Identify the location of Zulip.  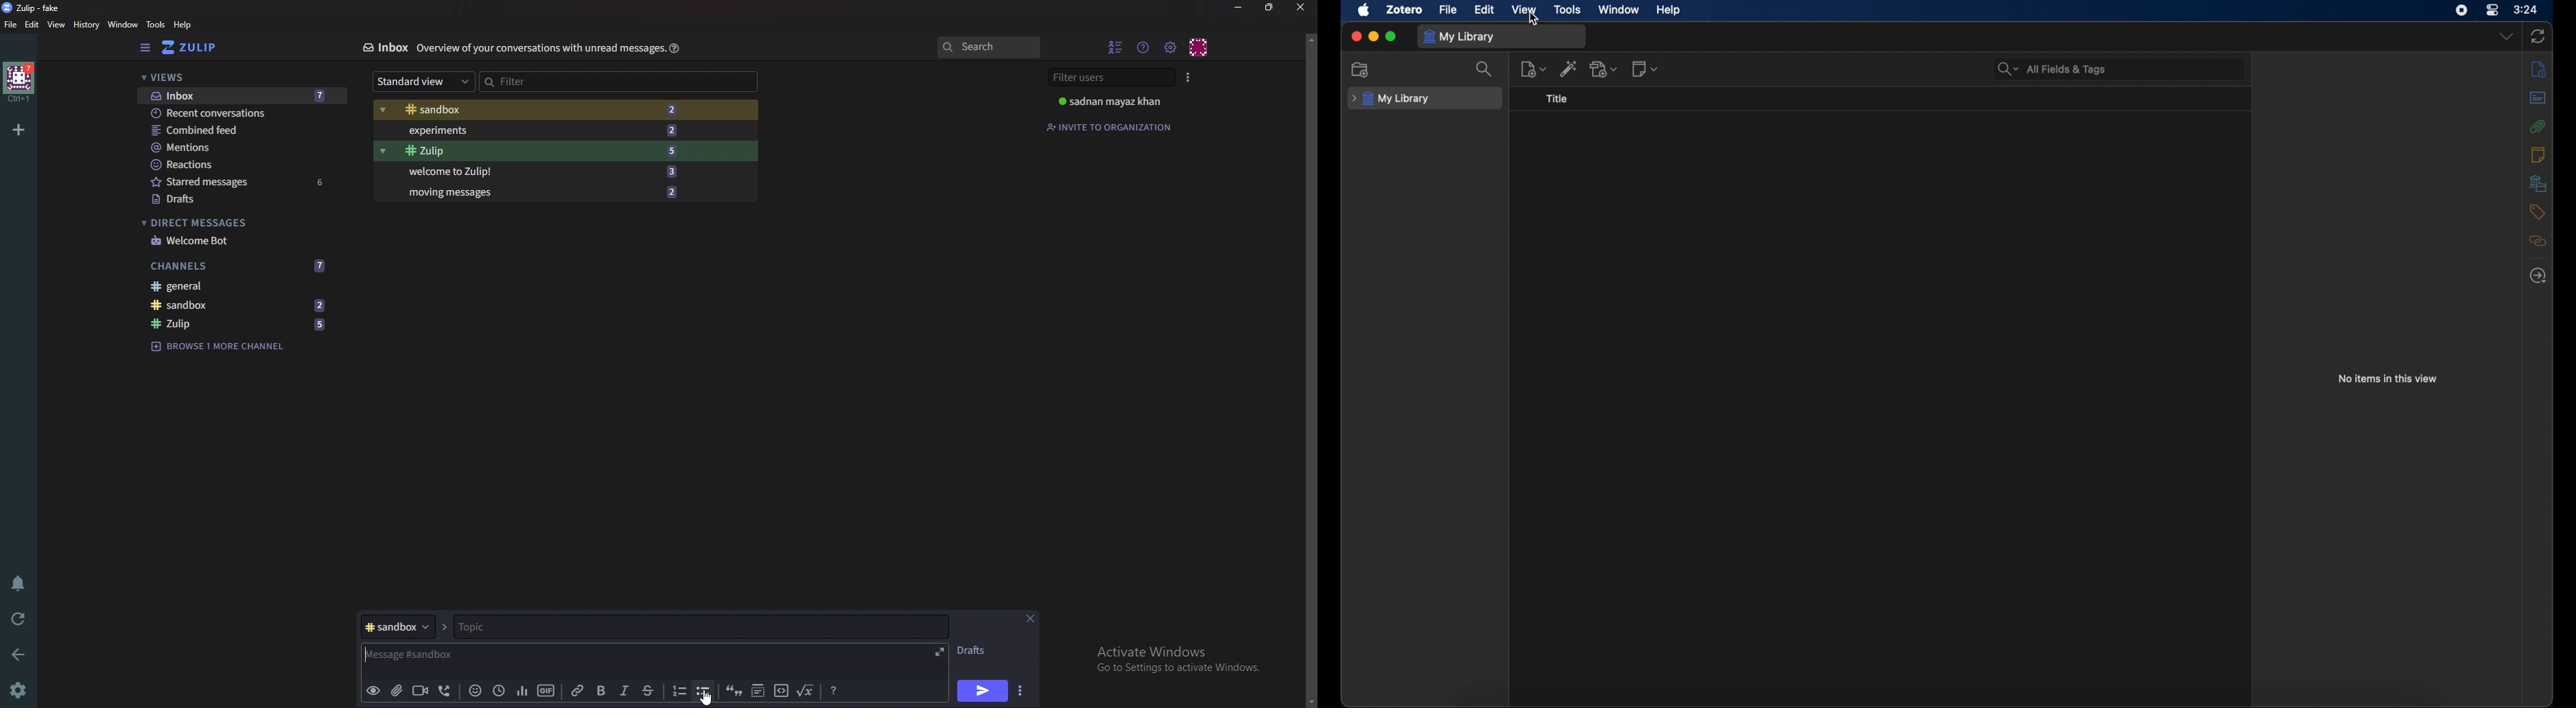
(539, 151).